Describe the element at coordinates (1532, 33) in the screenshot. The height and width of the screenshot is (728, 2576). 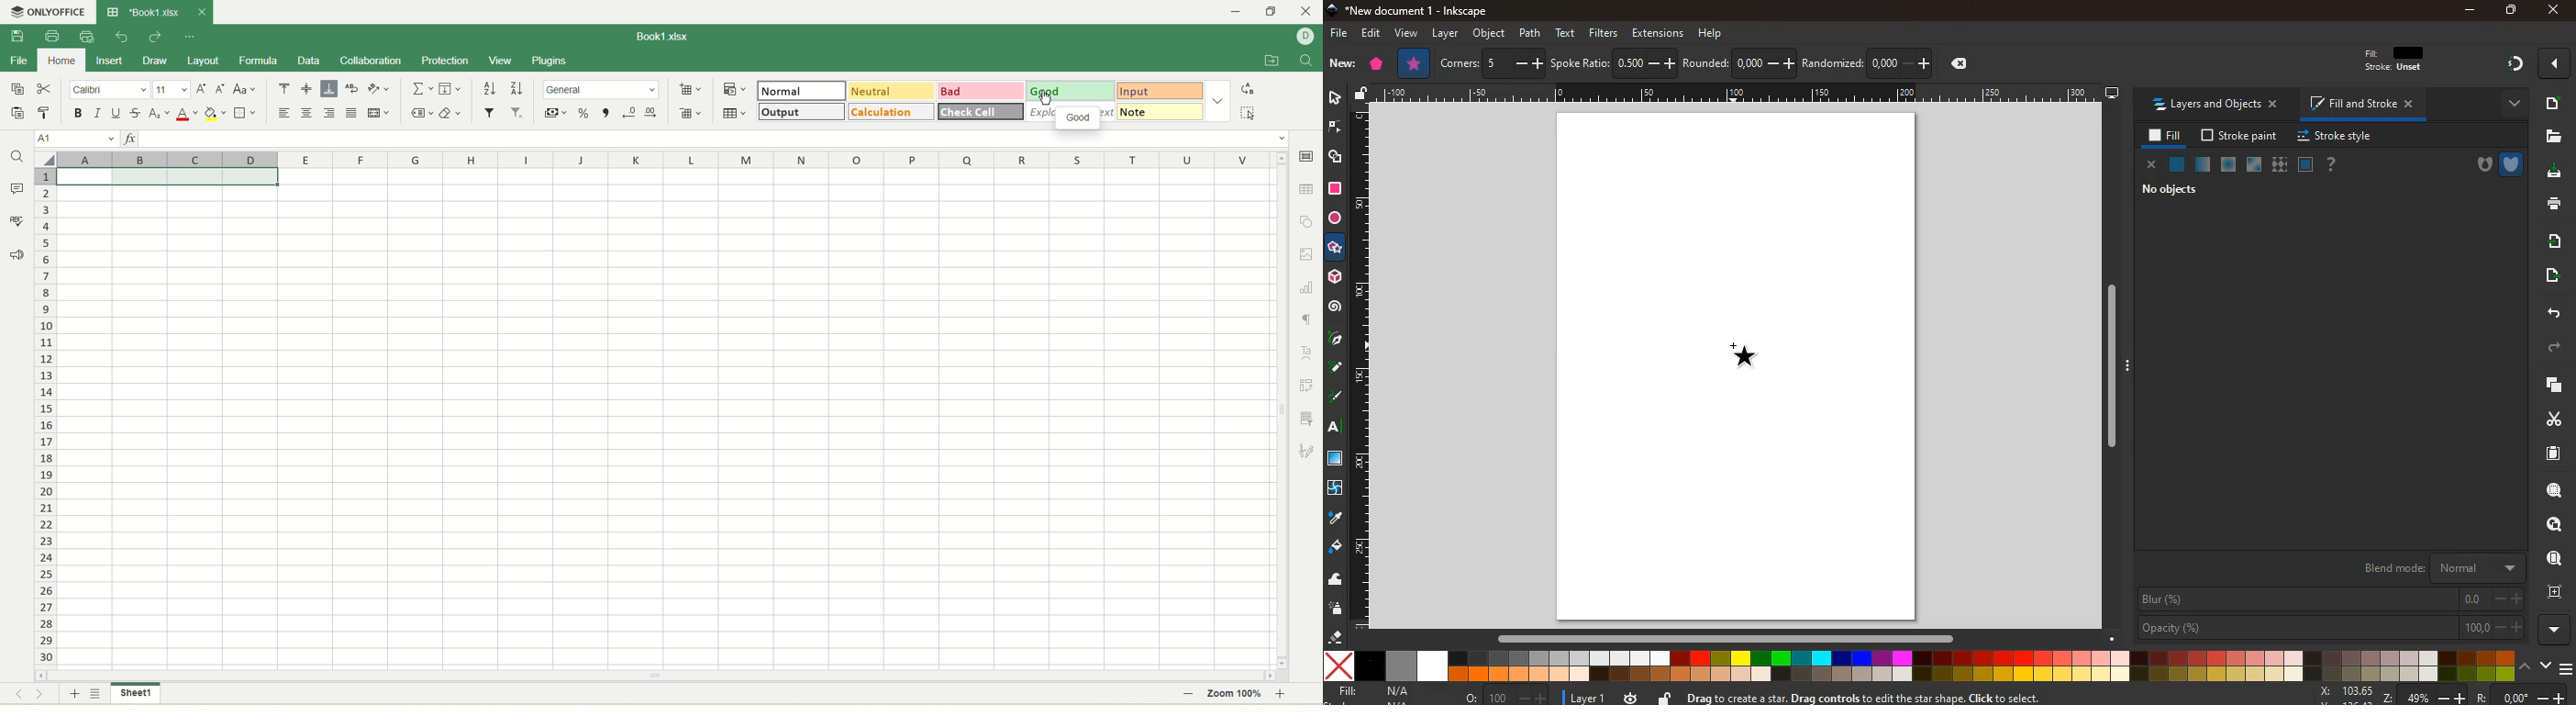
I see `path` at that location.